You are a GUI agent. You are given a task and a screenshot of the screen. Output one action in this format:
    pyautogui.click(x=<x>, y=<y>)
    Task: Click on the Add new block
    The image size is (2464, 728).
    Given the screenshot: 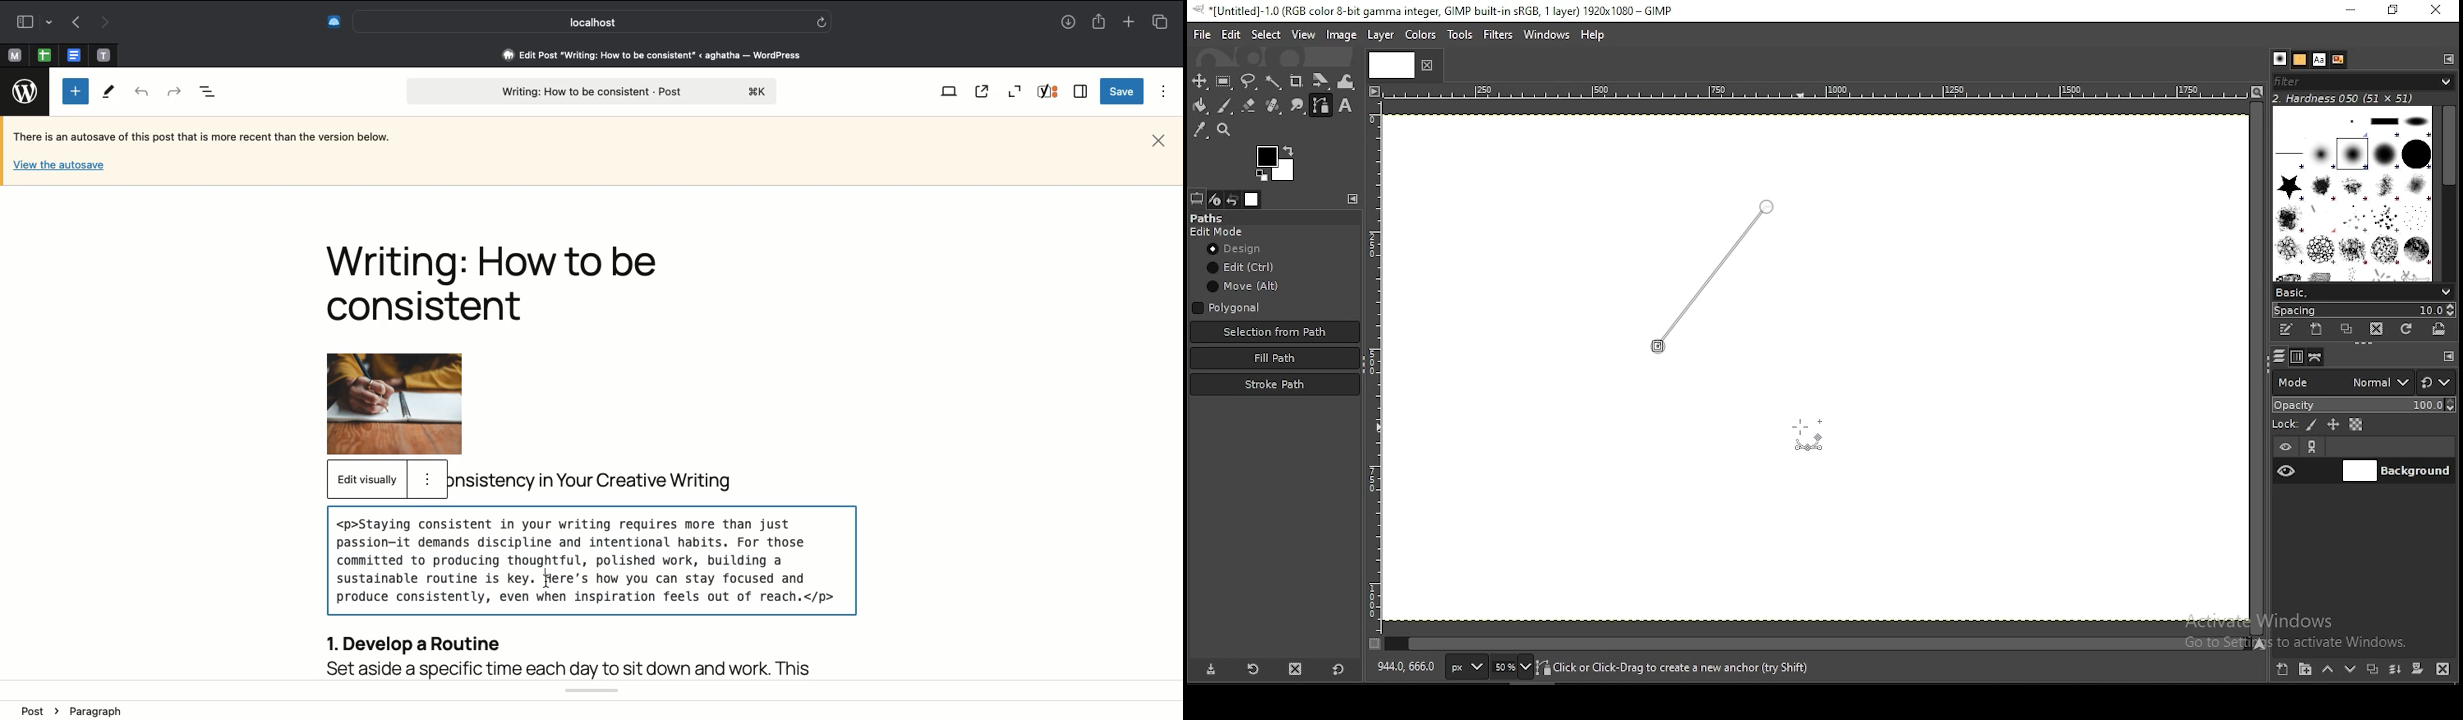 What is the action you would take?
    pyautogui.click(x=76, y=91)
    